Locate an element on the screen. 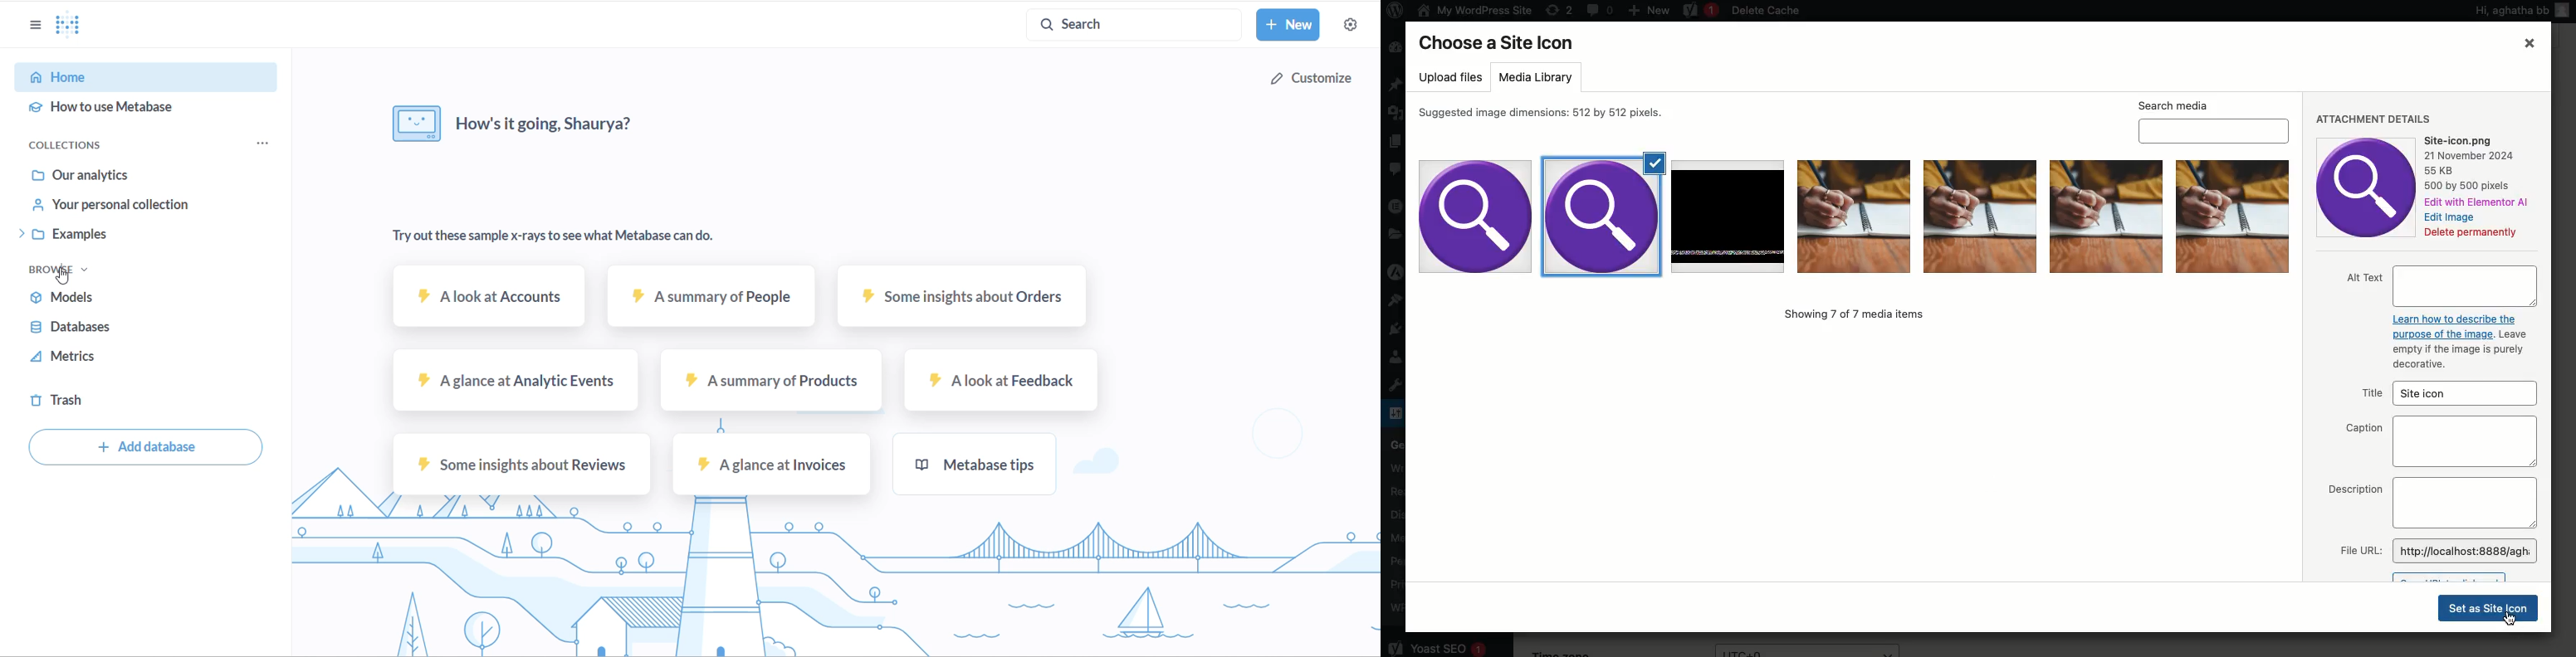  Astra is located at coordinates (1396, 274).